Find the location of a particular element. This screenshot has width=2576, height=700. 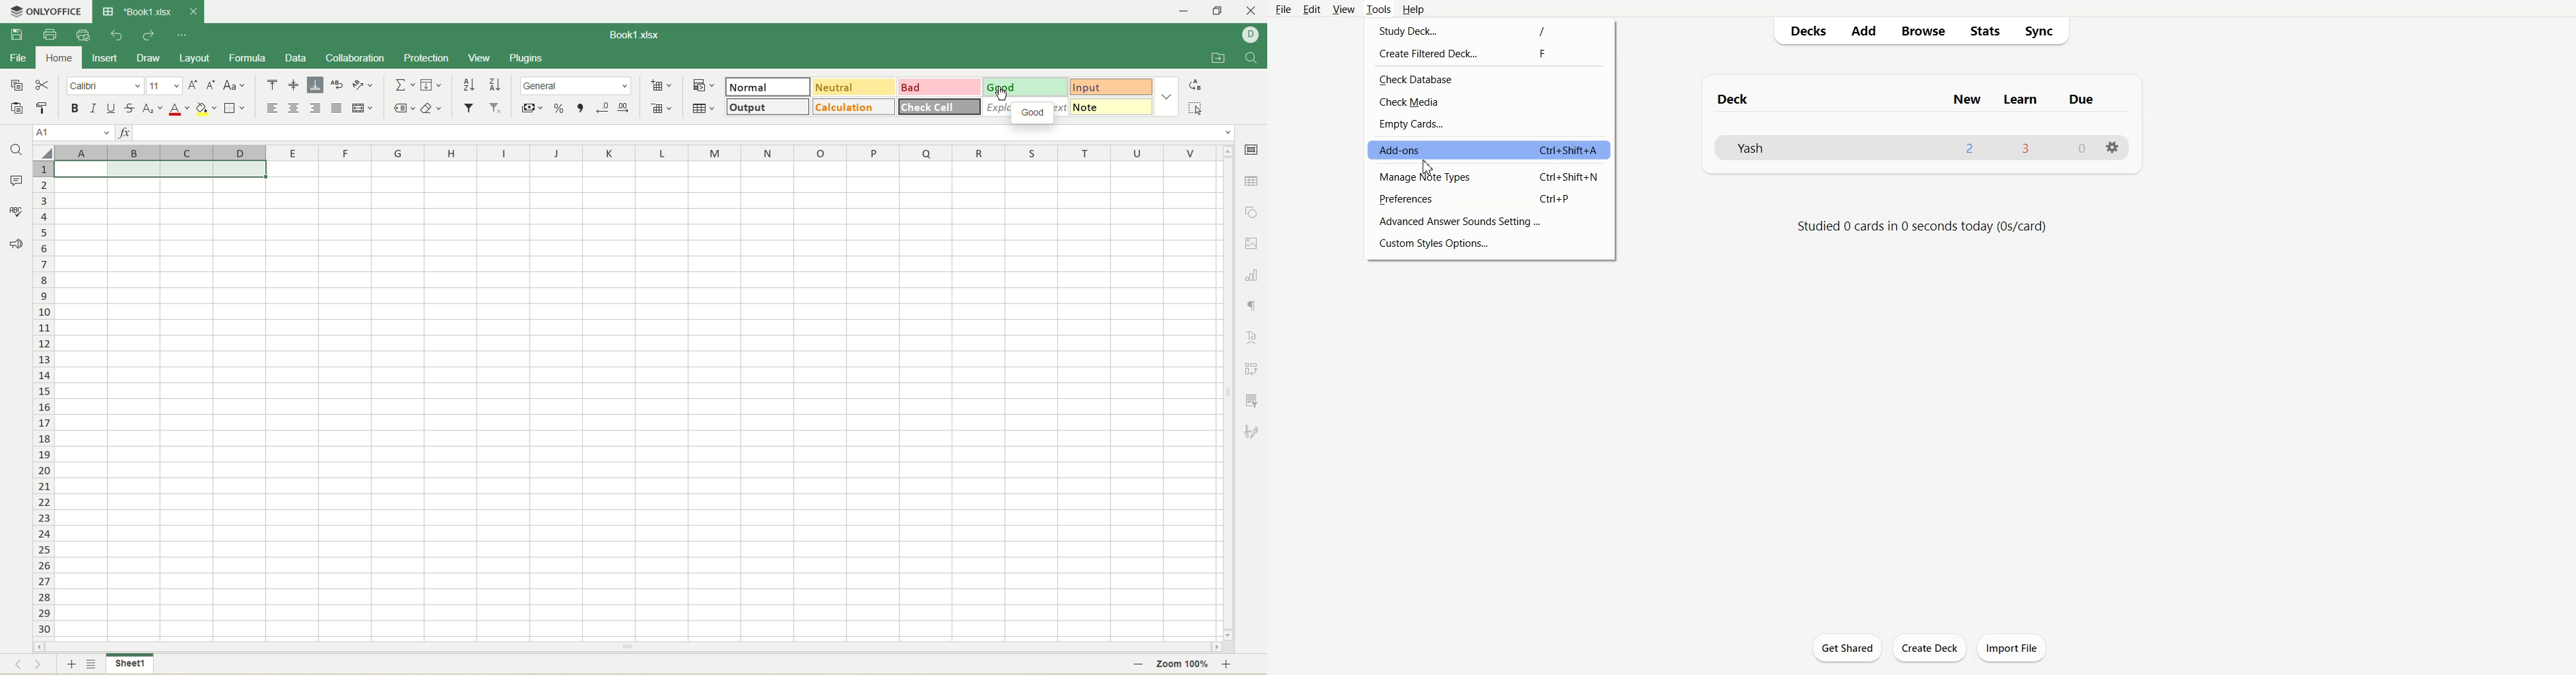

insert is located at coordinates (104, 57).